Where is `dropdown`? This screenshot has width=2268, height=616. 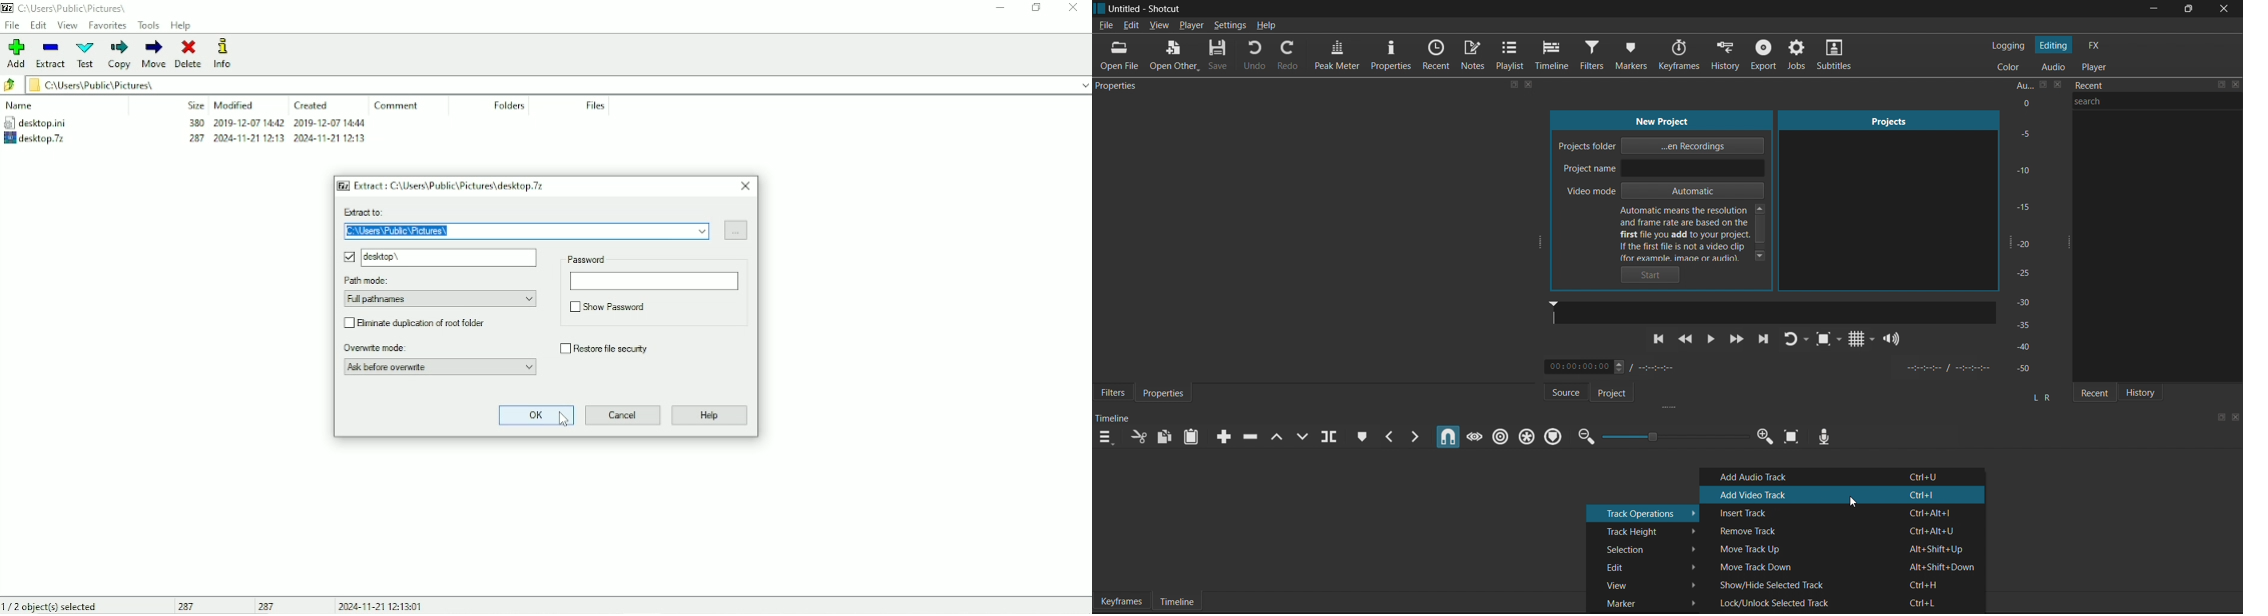 dropdown is located at coordinates (1082, 84).